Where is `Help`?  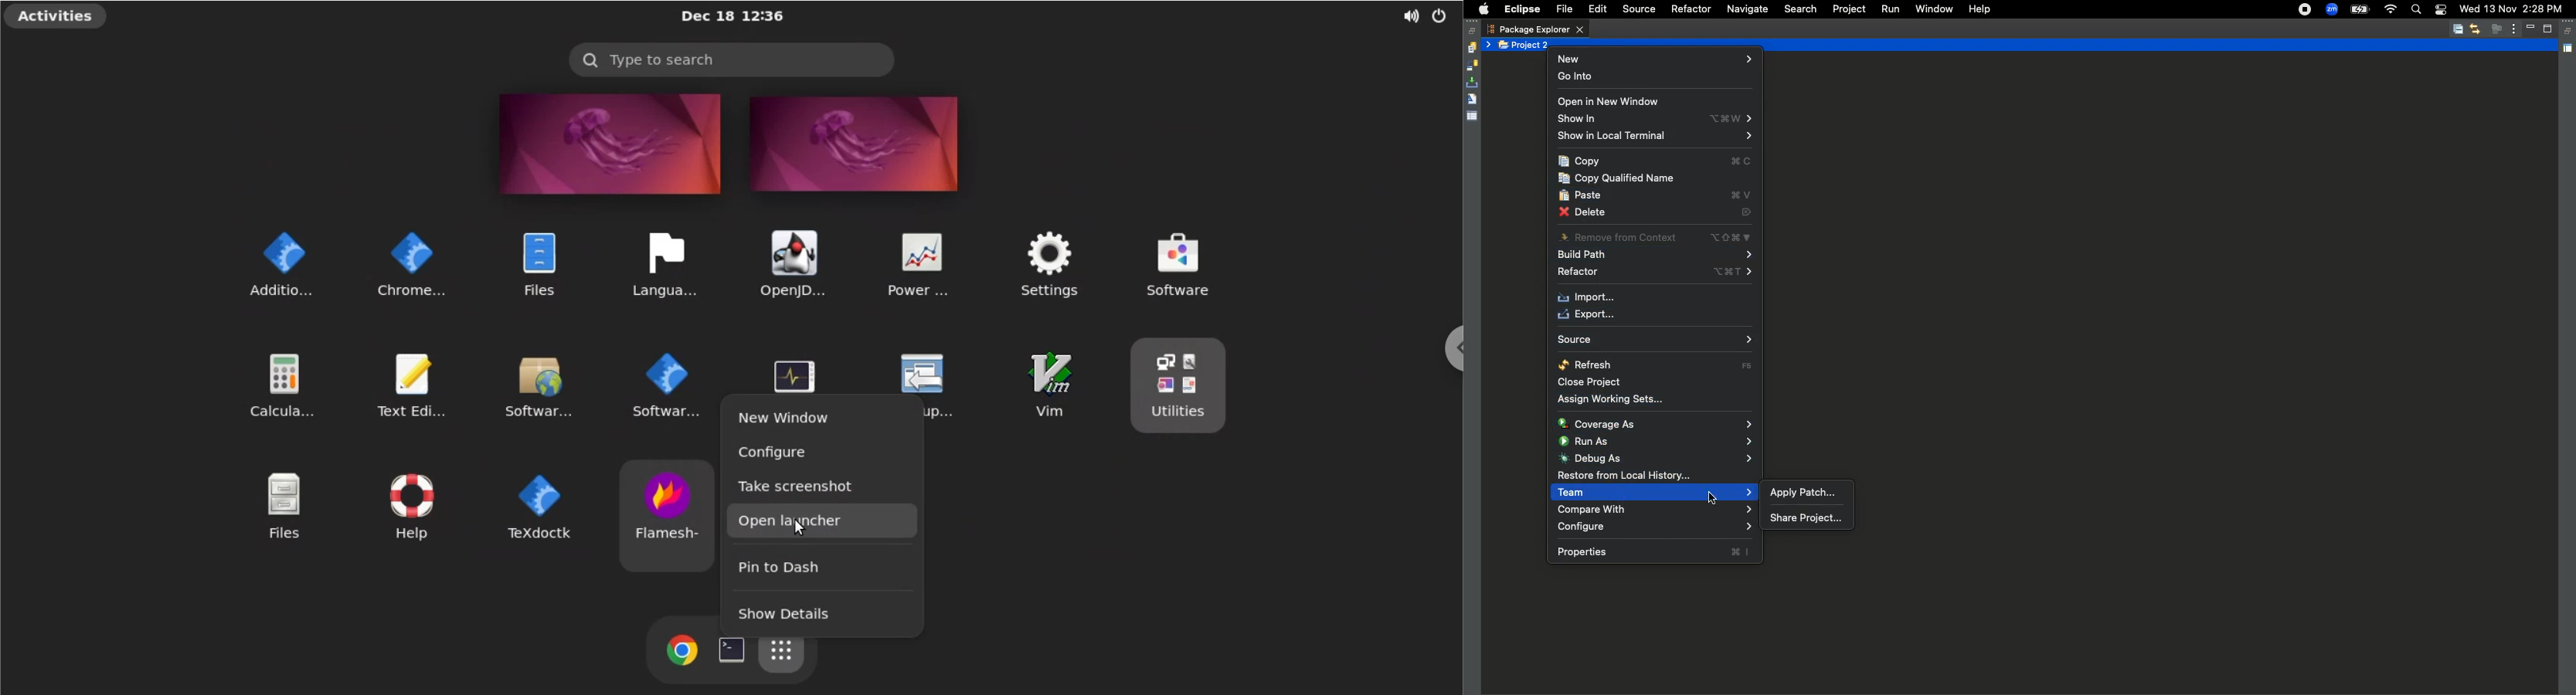 Help is located at coordinates (1977, 8).